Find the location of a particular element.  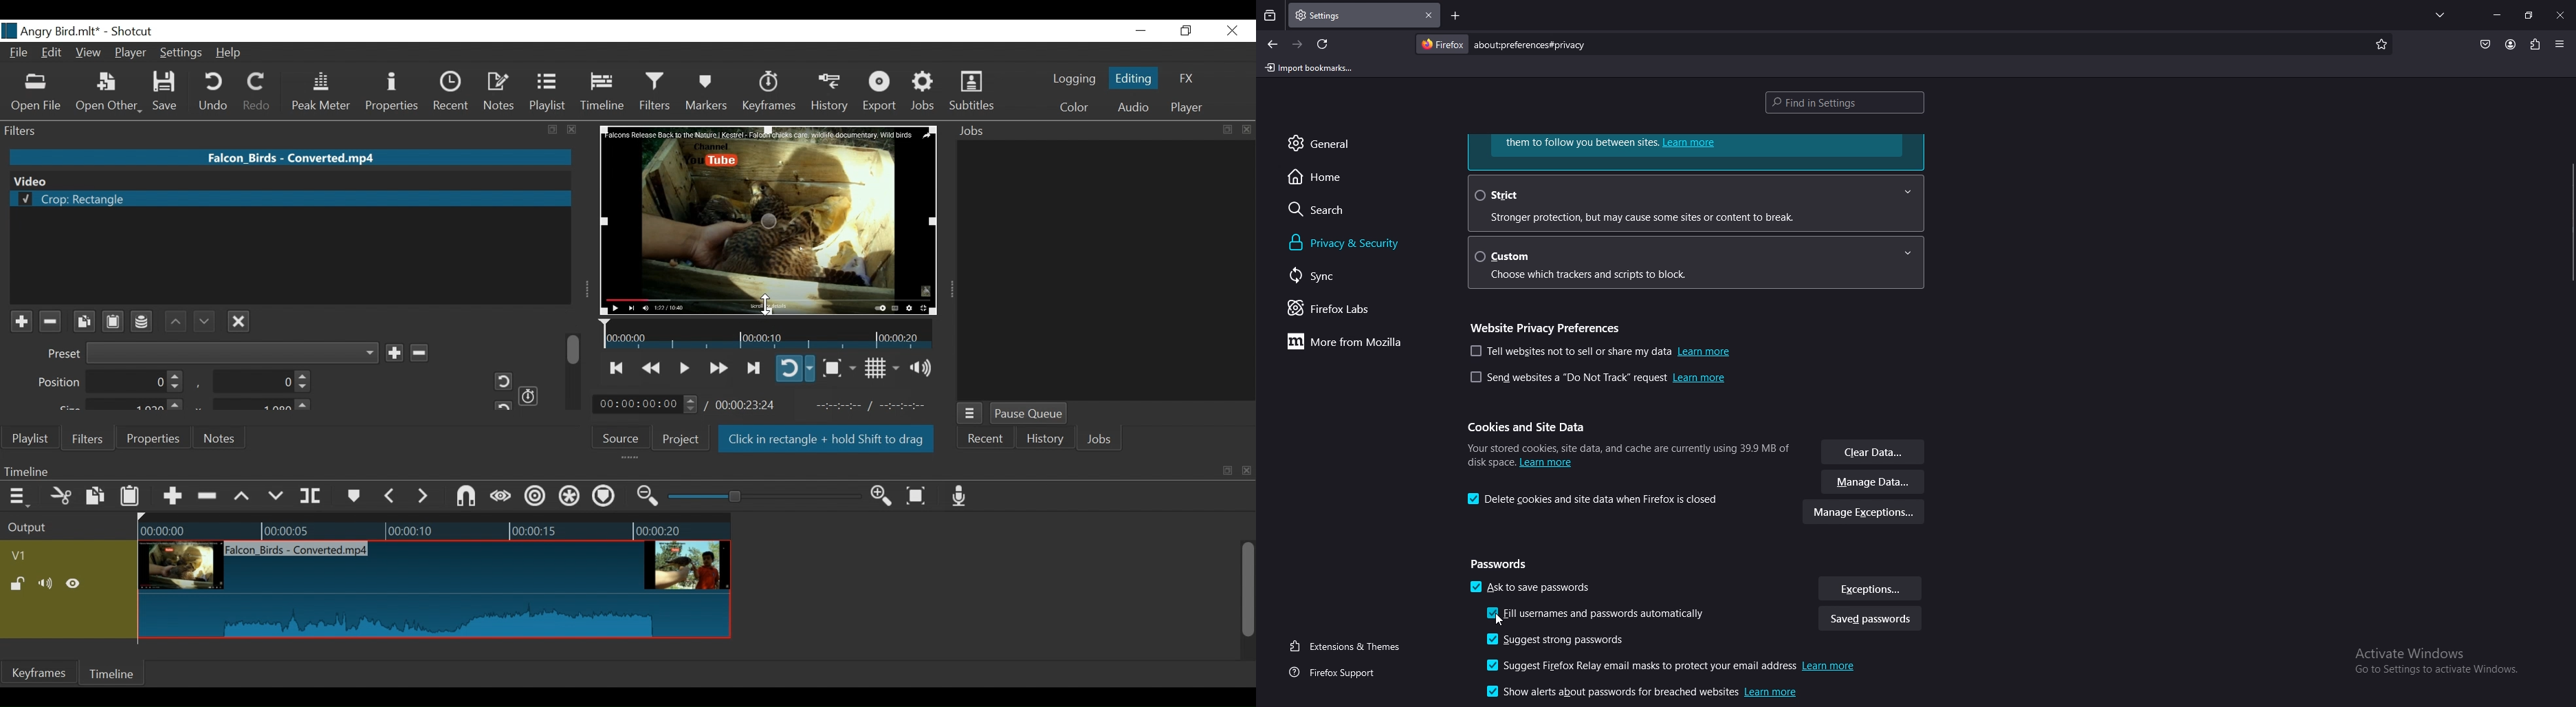

tell websites not to sell my data is located at coordinates (1601, 351).